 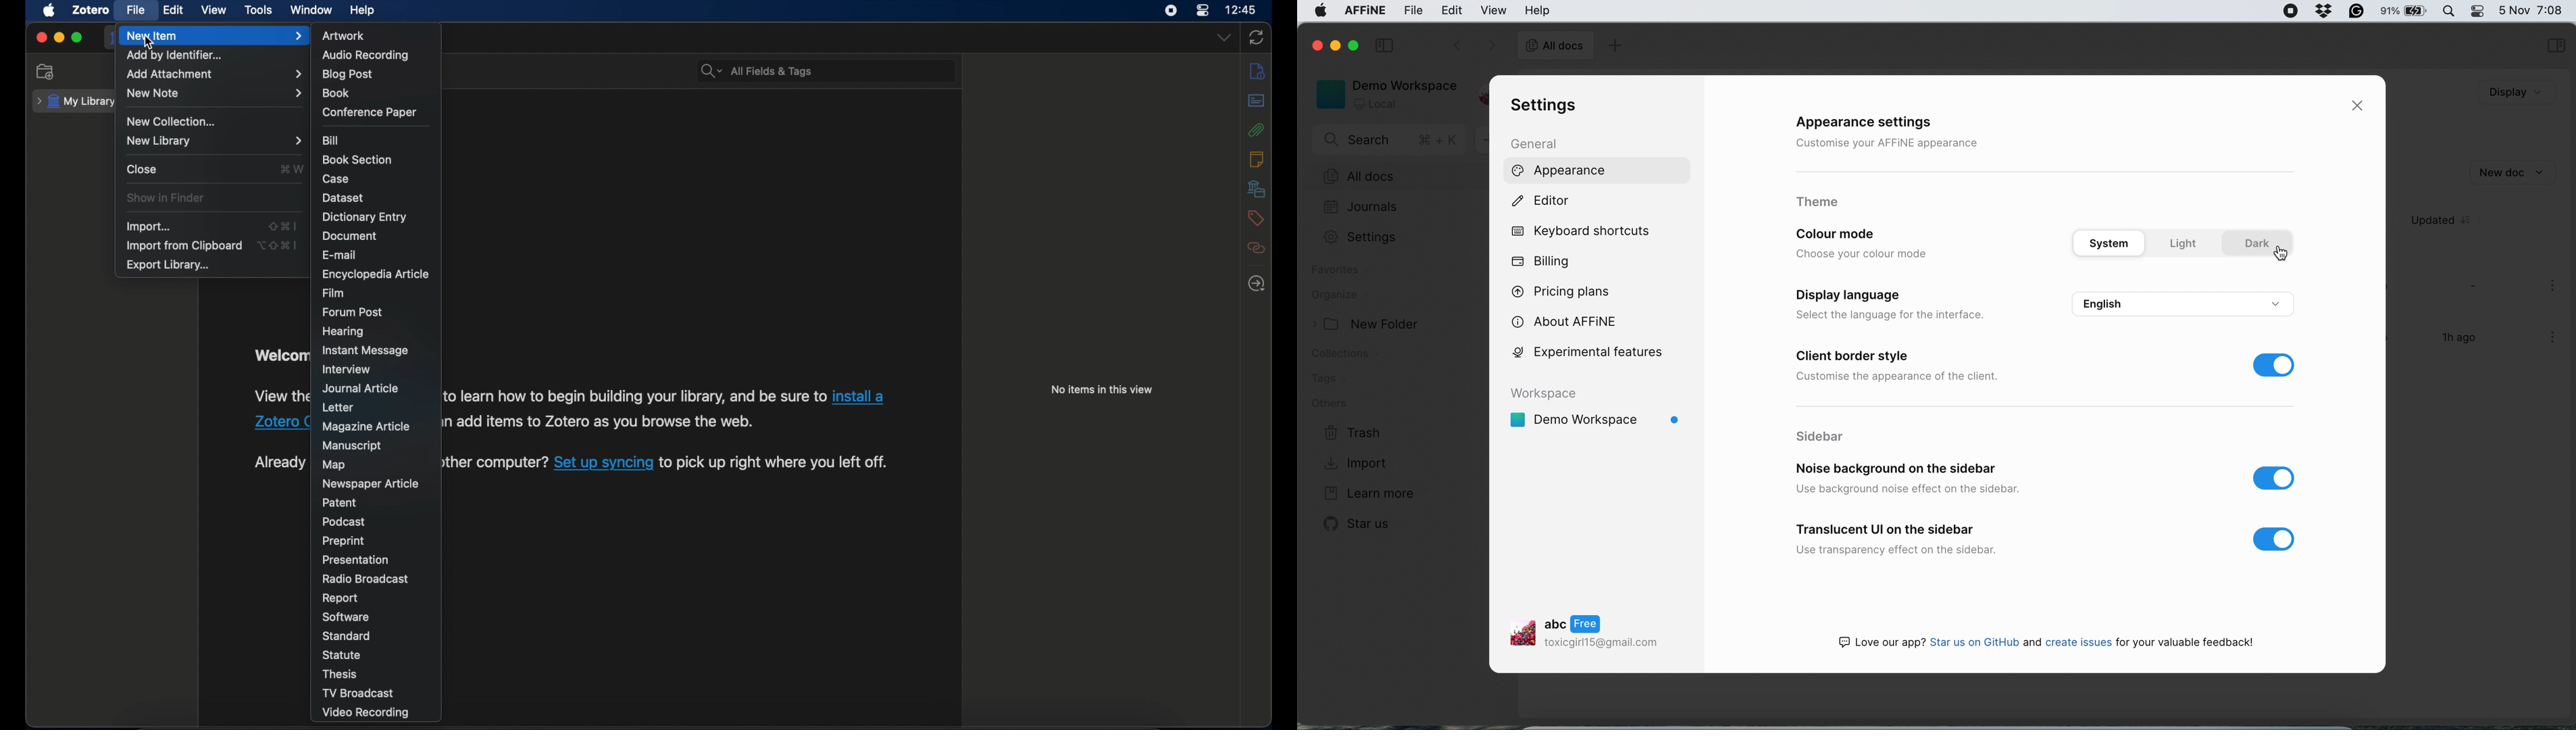 I want to click on document, so click(x=349, y=237).